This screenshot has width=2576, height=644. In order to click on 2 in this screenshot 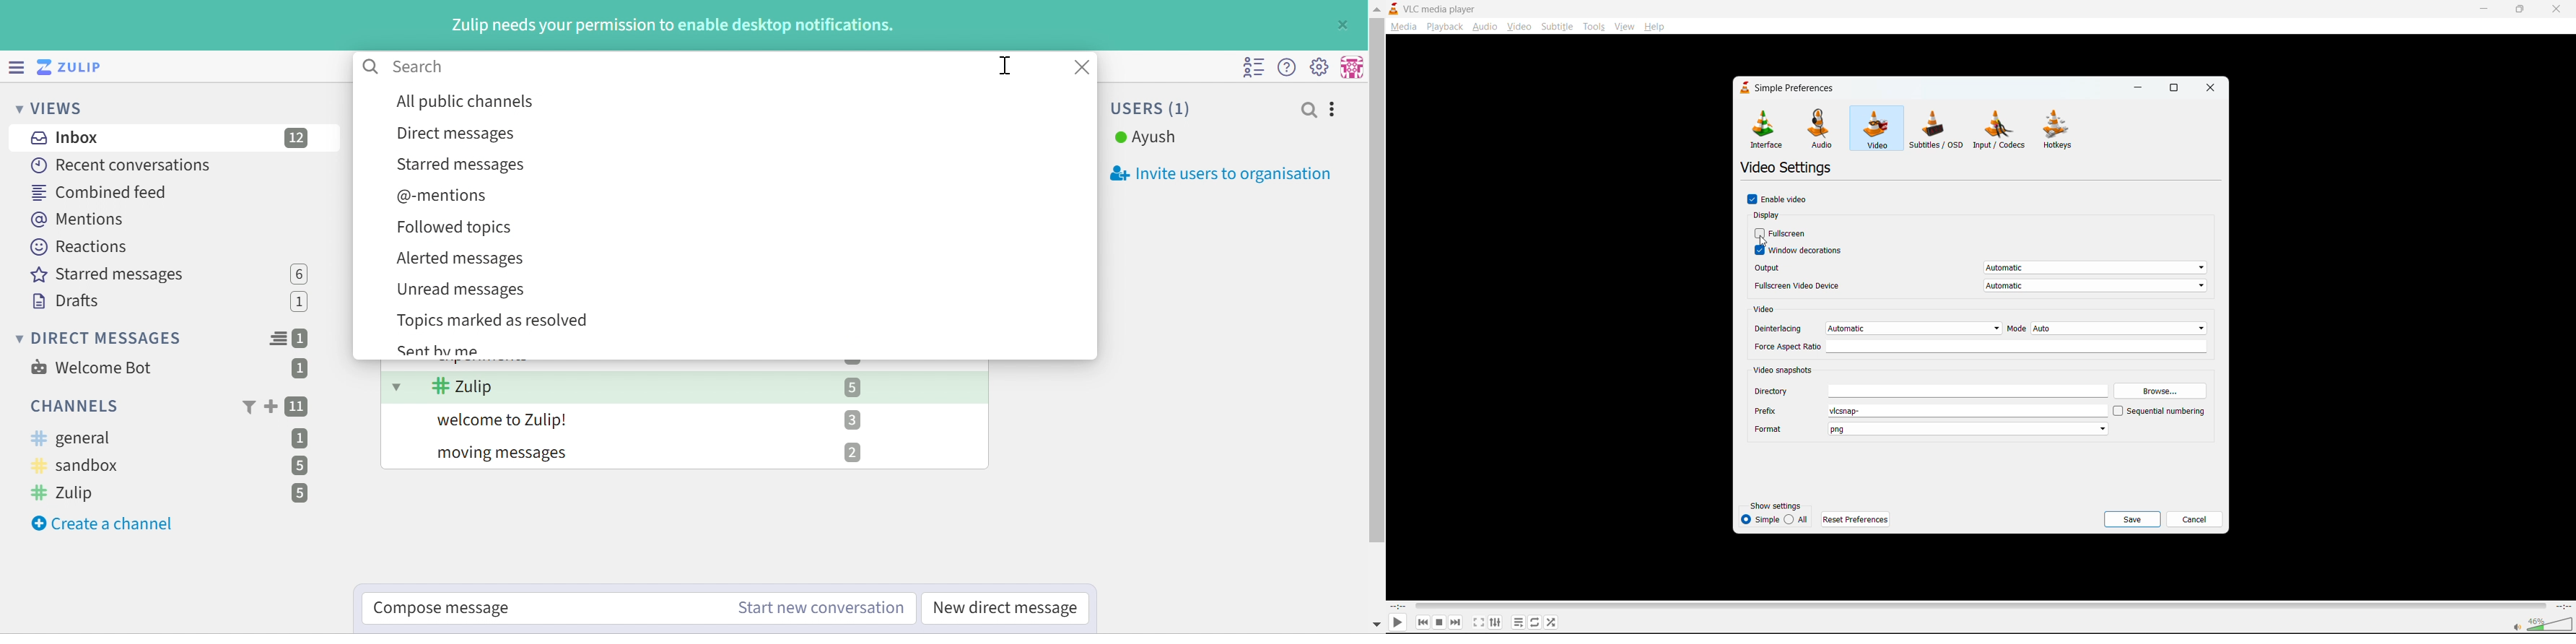, I will do `click(852, 453)`.